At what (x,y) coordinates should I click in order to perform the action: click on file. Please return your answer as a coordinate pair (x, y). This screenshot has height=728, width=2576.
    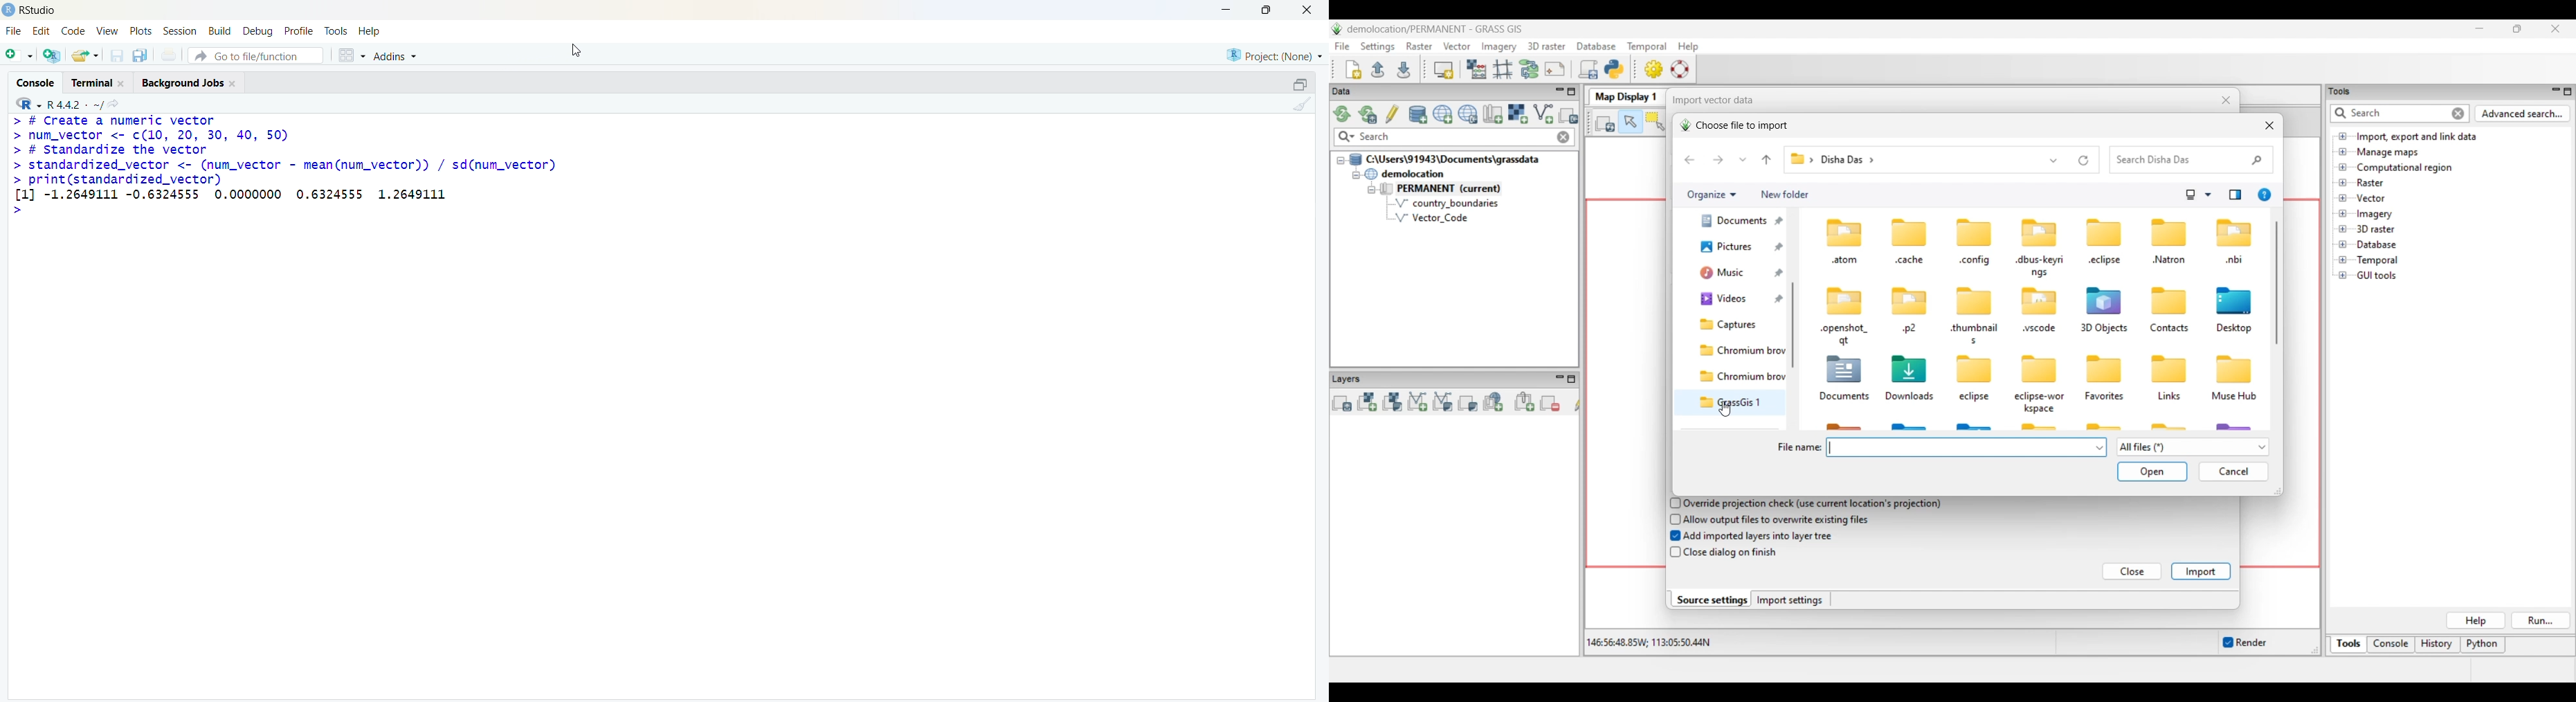
    Looking at the image, I should click on (14, 30).